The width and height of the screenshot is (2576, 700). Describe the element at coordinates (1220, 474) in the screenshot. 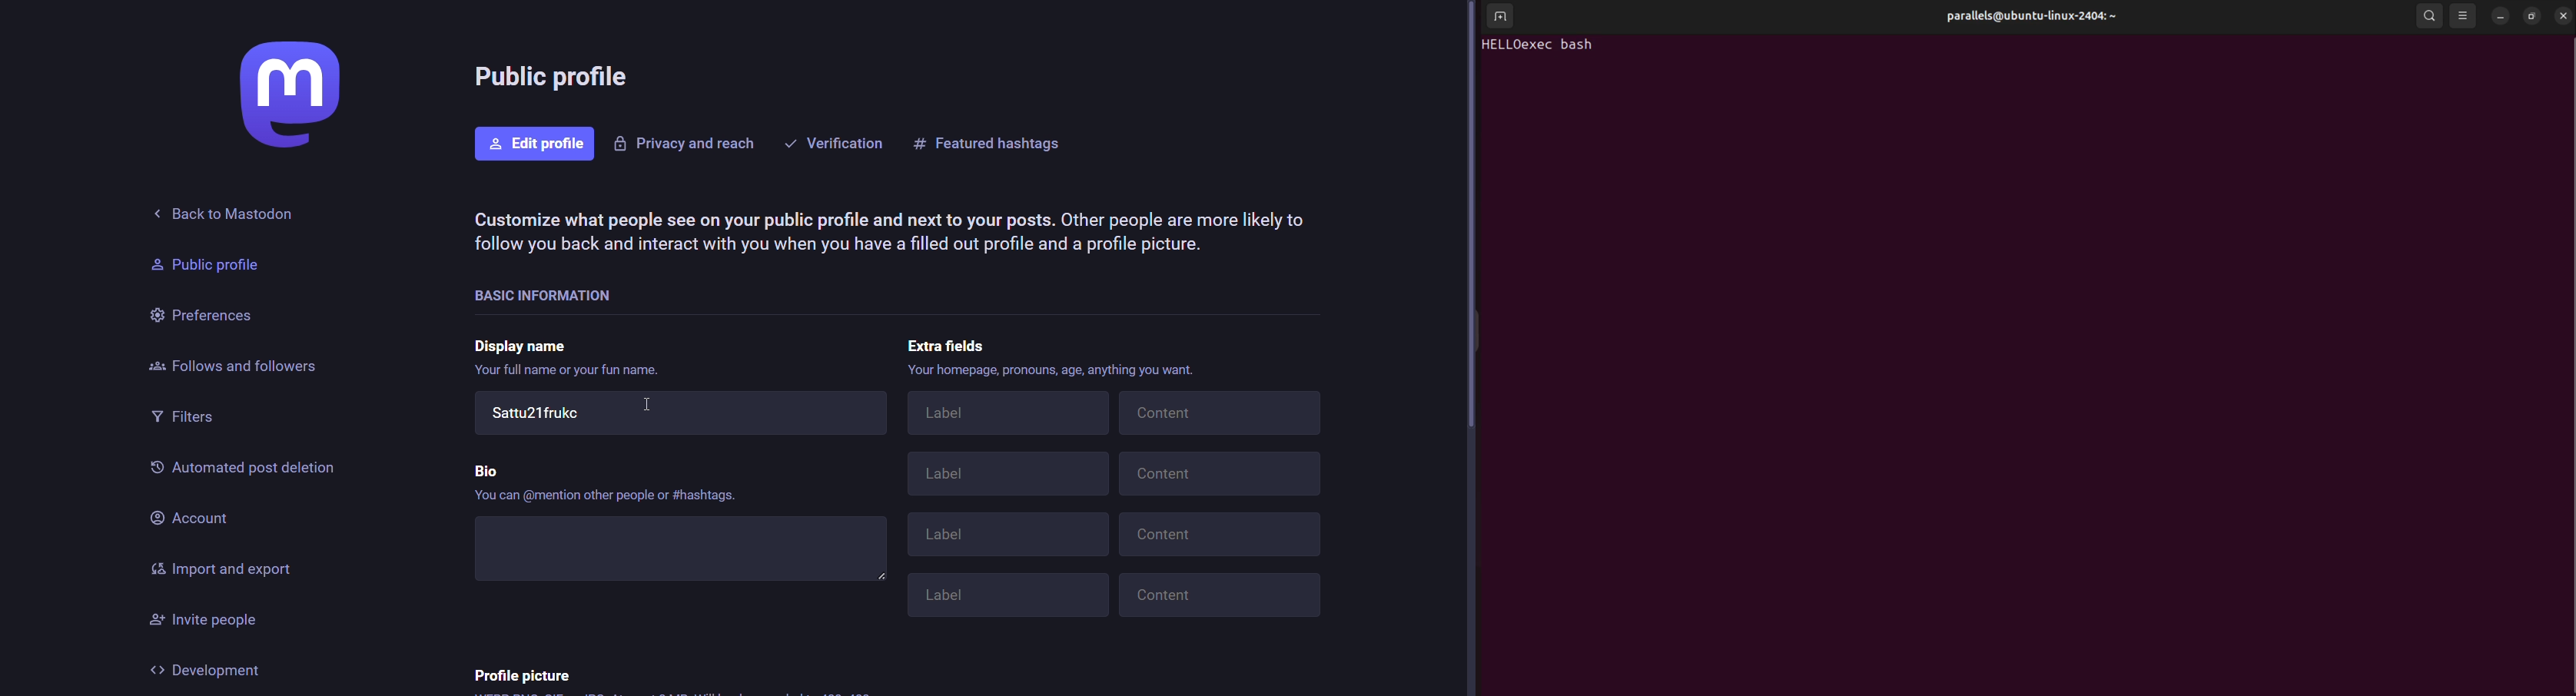

I see `Content ` at that location.